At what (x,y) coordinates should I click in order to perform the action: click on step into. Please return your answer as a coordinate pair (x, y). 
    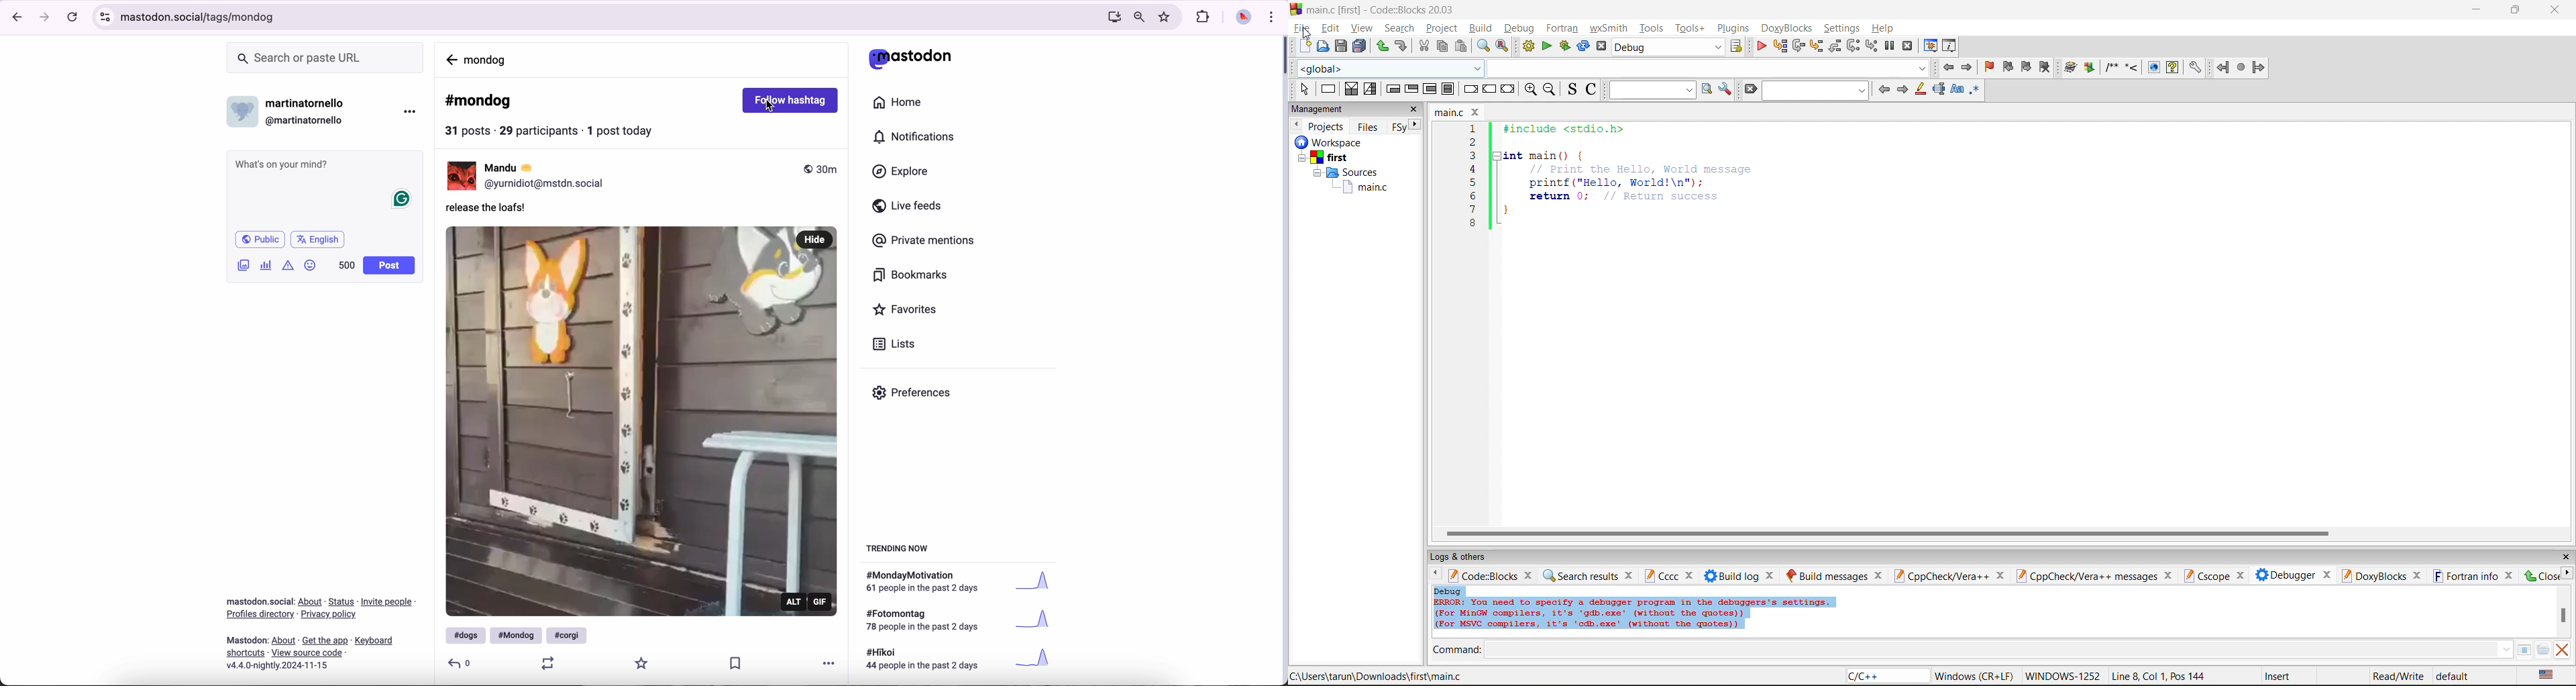
    Looking at the image, I should click on (1815, 46).